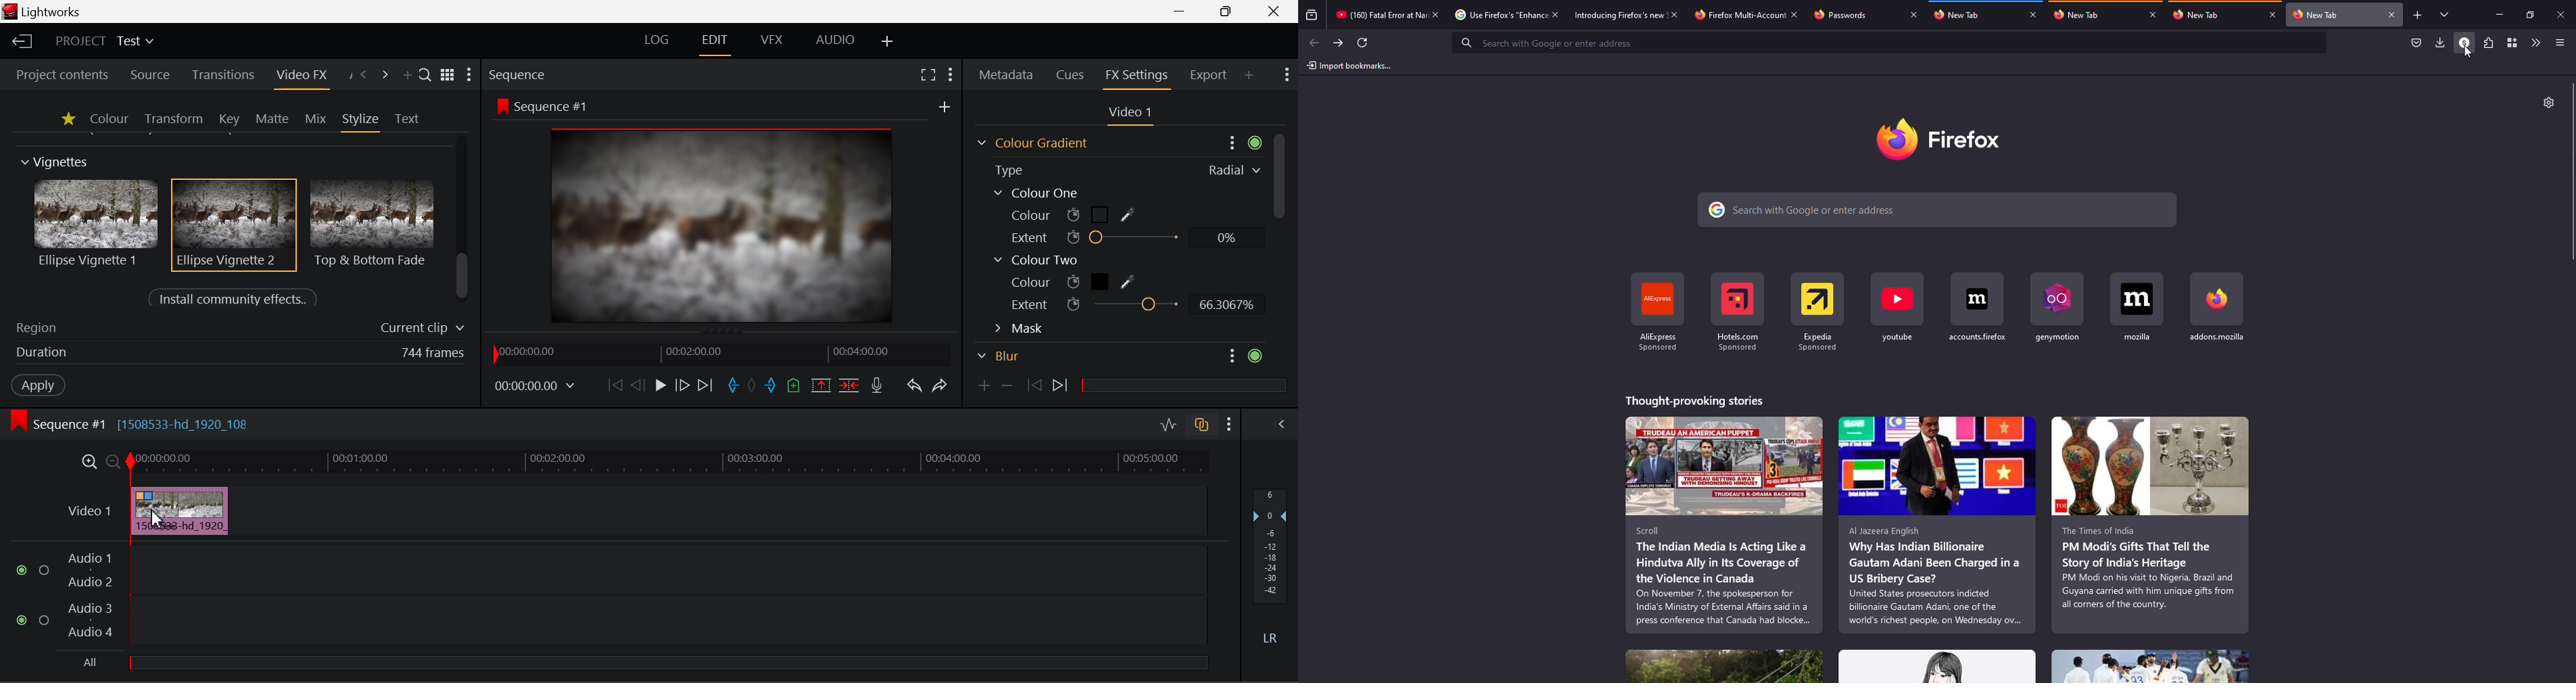 The width and height of the screenshot is (2576, 700). Describe the element at coordinates (108, 118) in the screenshot. I see `Colour` at that location.